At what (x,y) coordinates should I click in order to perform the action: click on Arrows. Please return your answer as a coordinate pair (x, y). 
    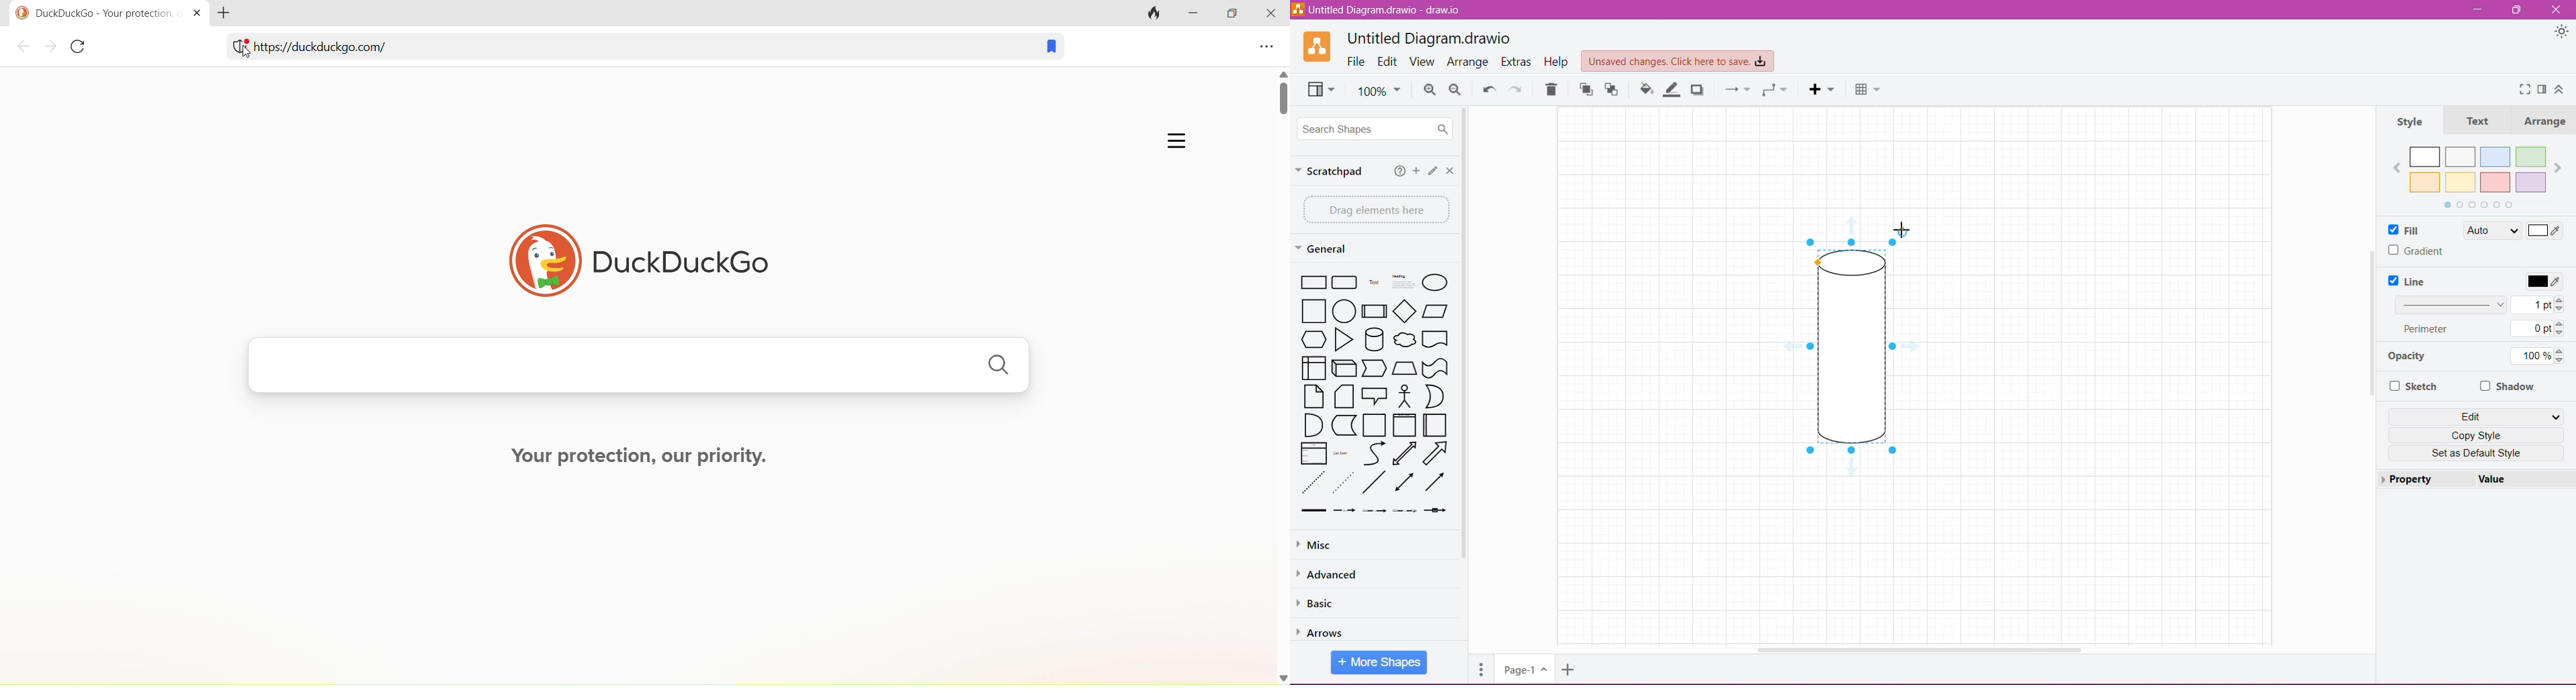
    Looking at the image, I should click on (1328, 629).